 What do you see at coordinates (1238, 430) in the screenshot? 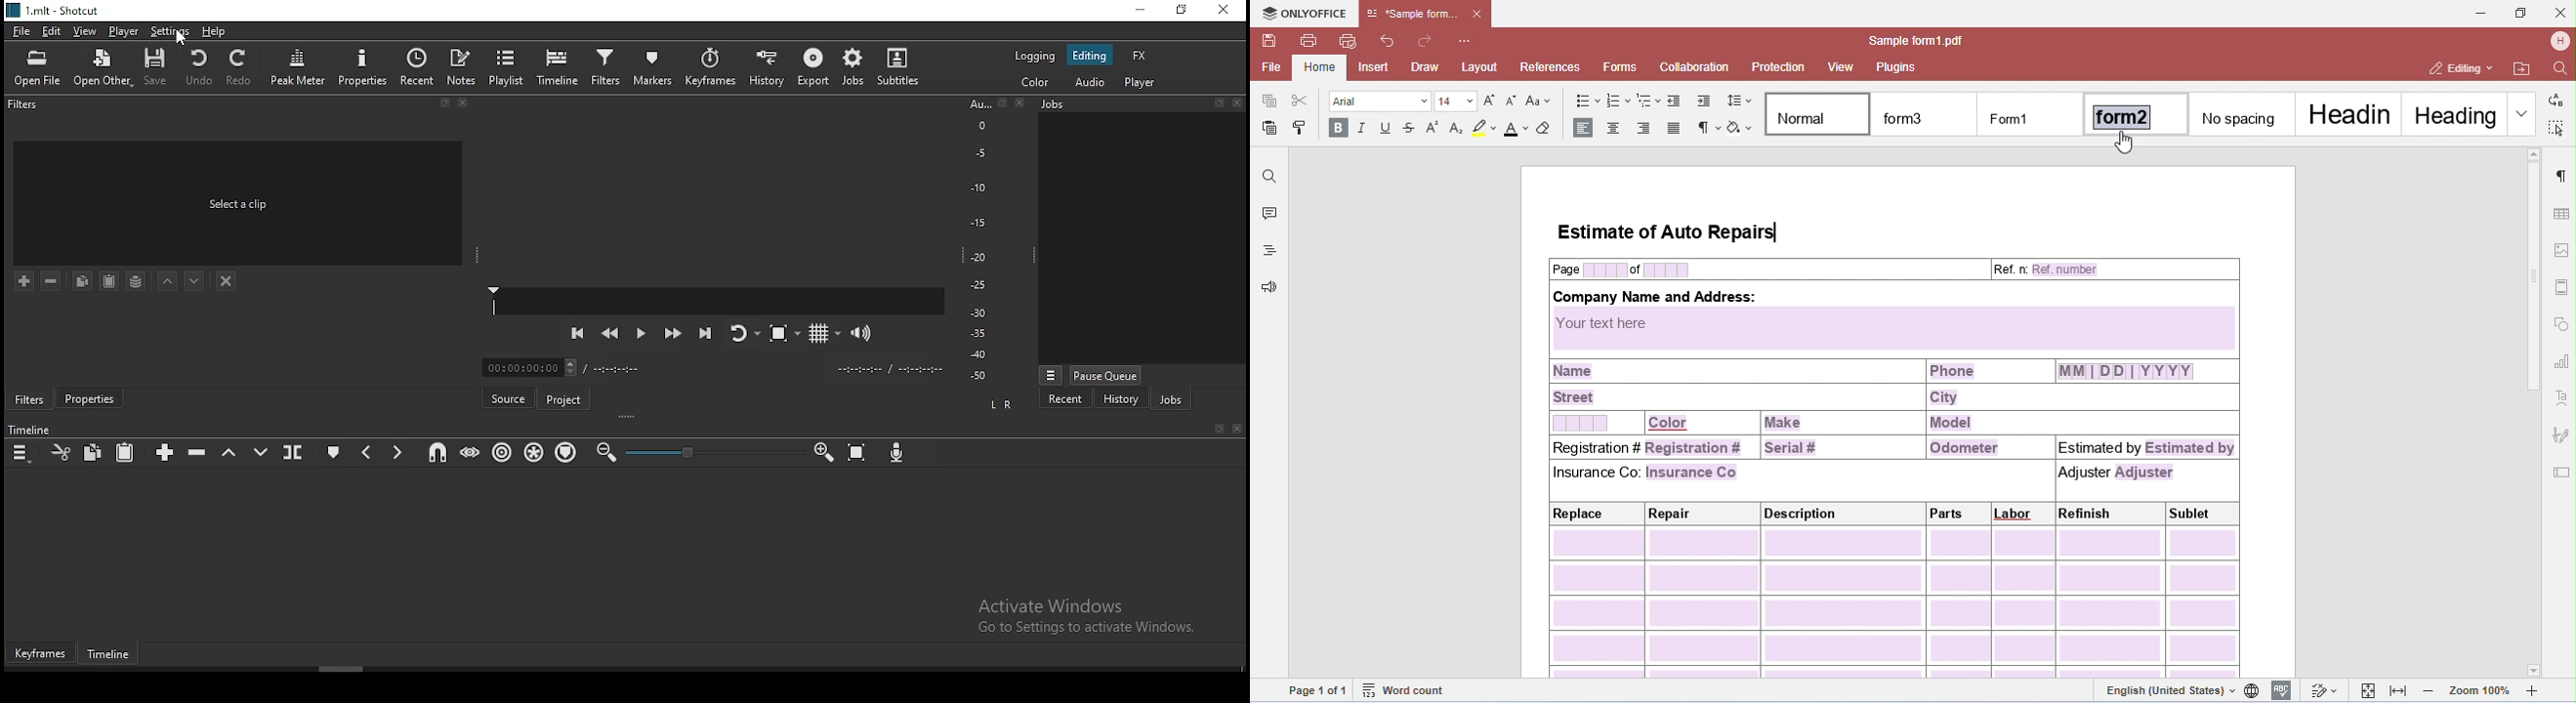
I see `close` at bounding box center [1238, 430].